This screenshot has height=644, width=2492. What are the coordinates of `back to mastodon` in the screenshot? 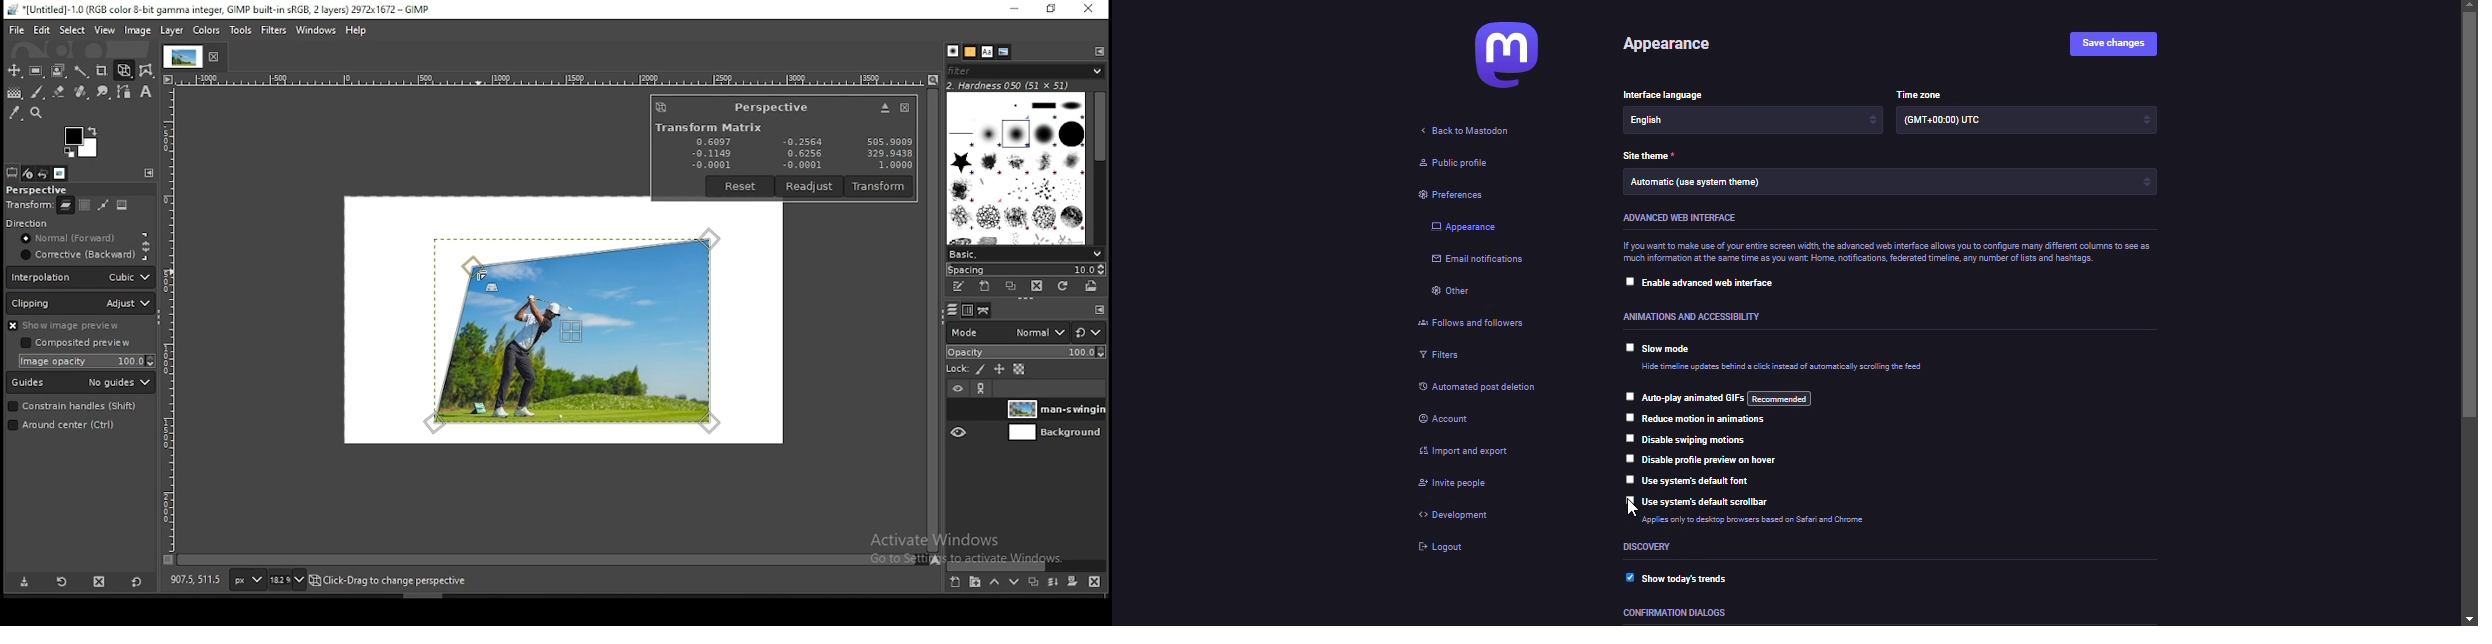 It's located at (1467, 133).